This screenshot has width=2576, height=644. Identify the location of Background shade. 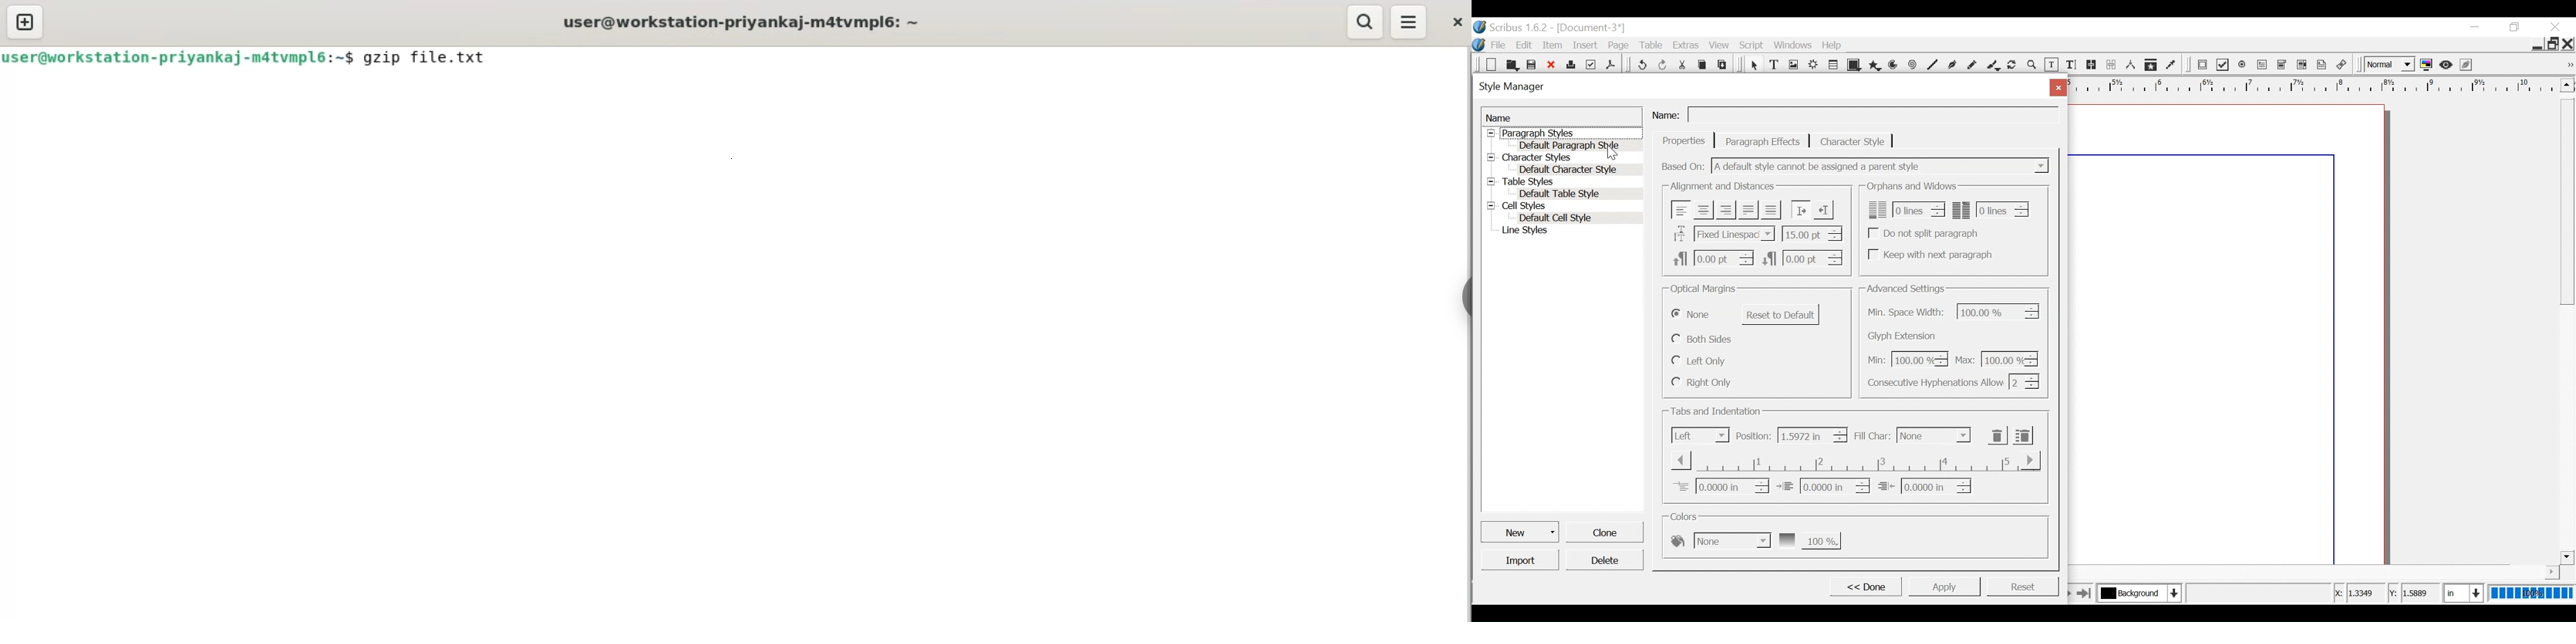
(1809, 540).